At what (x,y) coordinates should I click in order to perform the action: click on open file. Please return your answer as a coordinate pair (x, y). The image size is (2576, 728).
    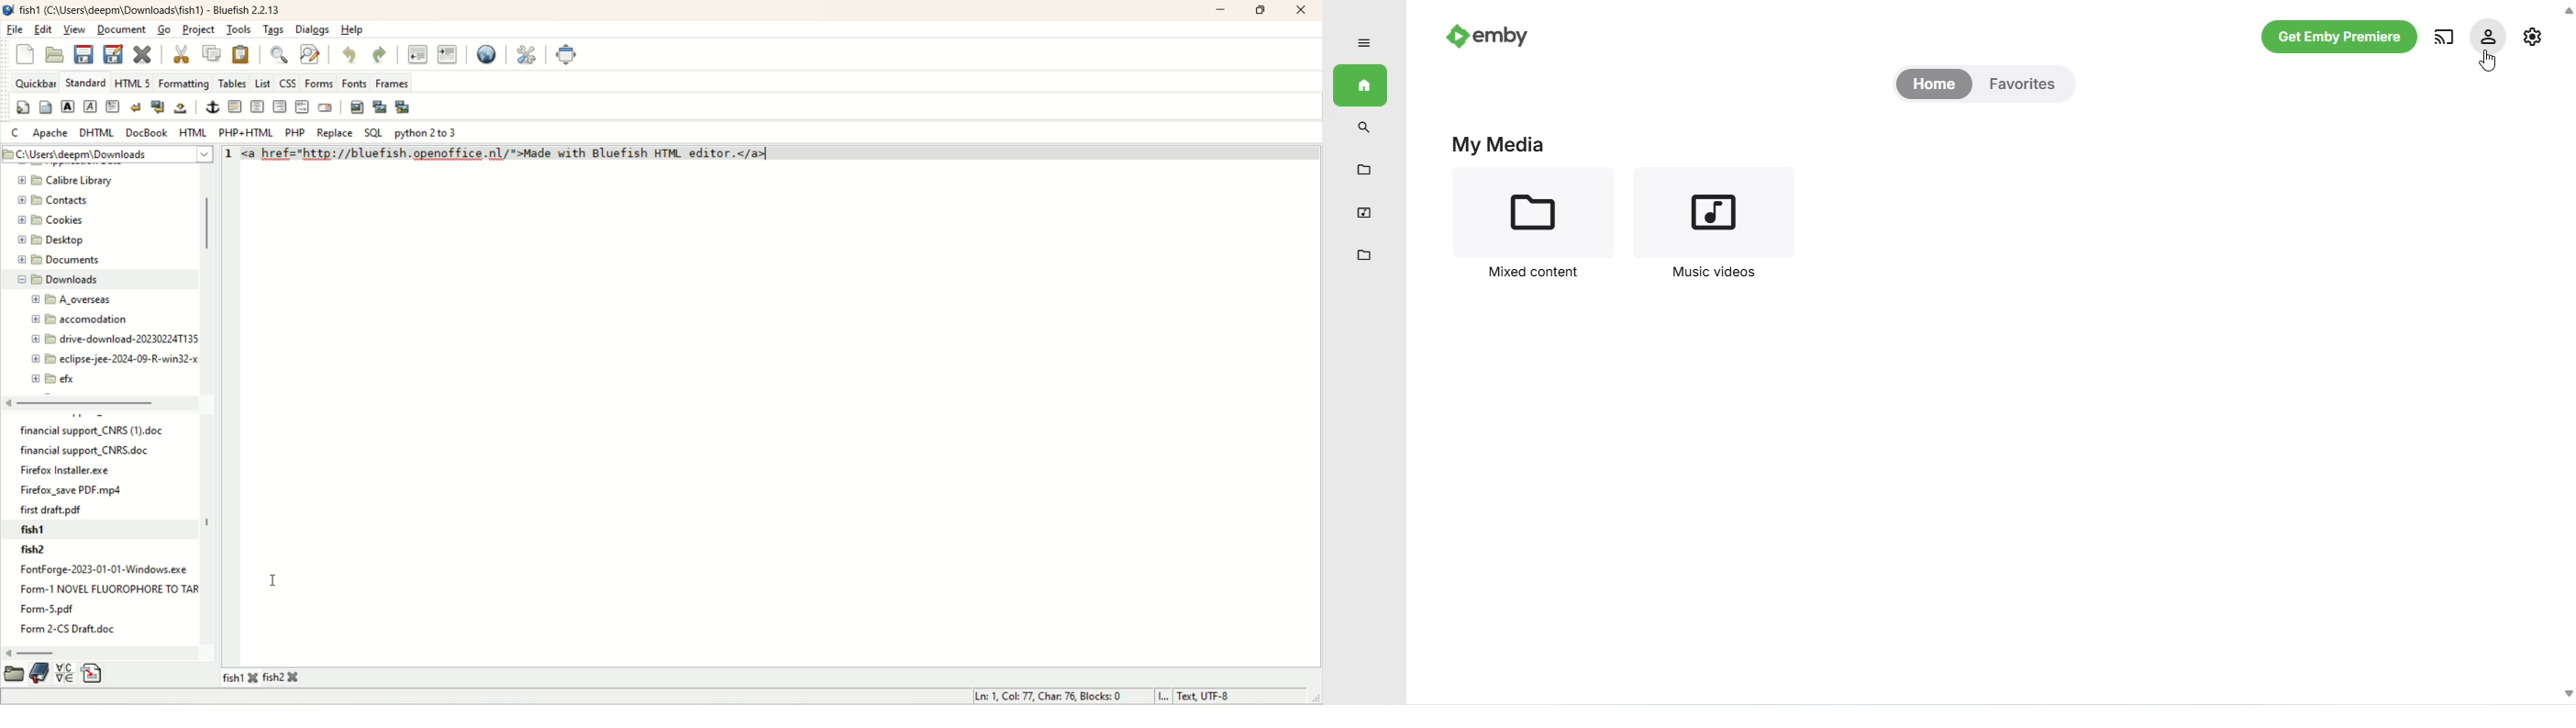
    Looking at the image, I should click on (54, 52).